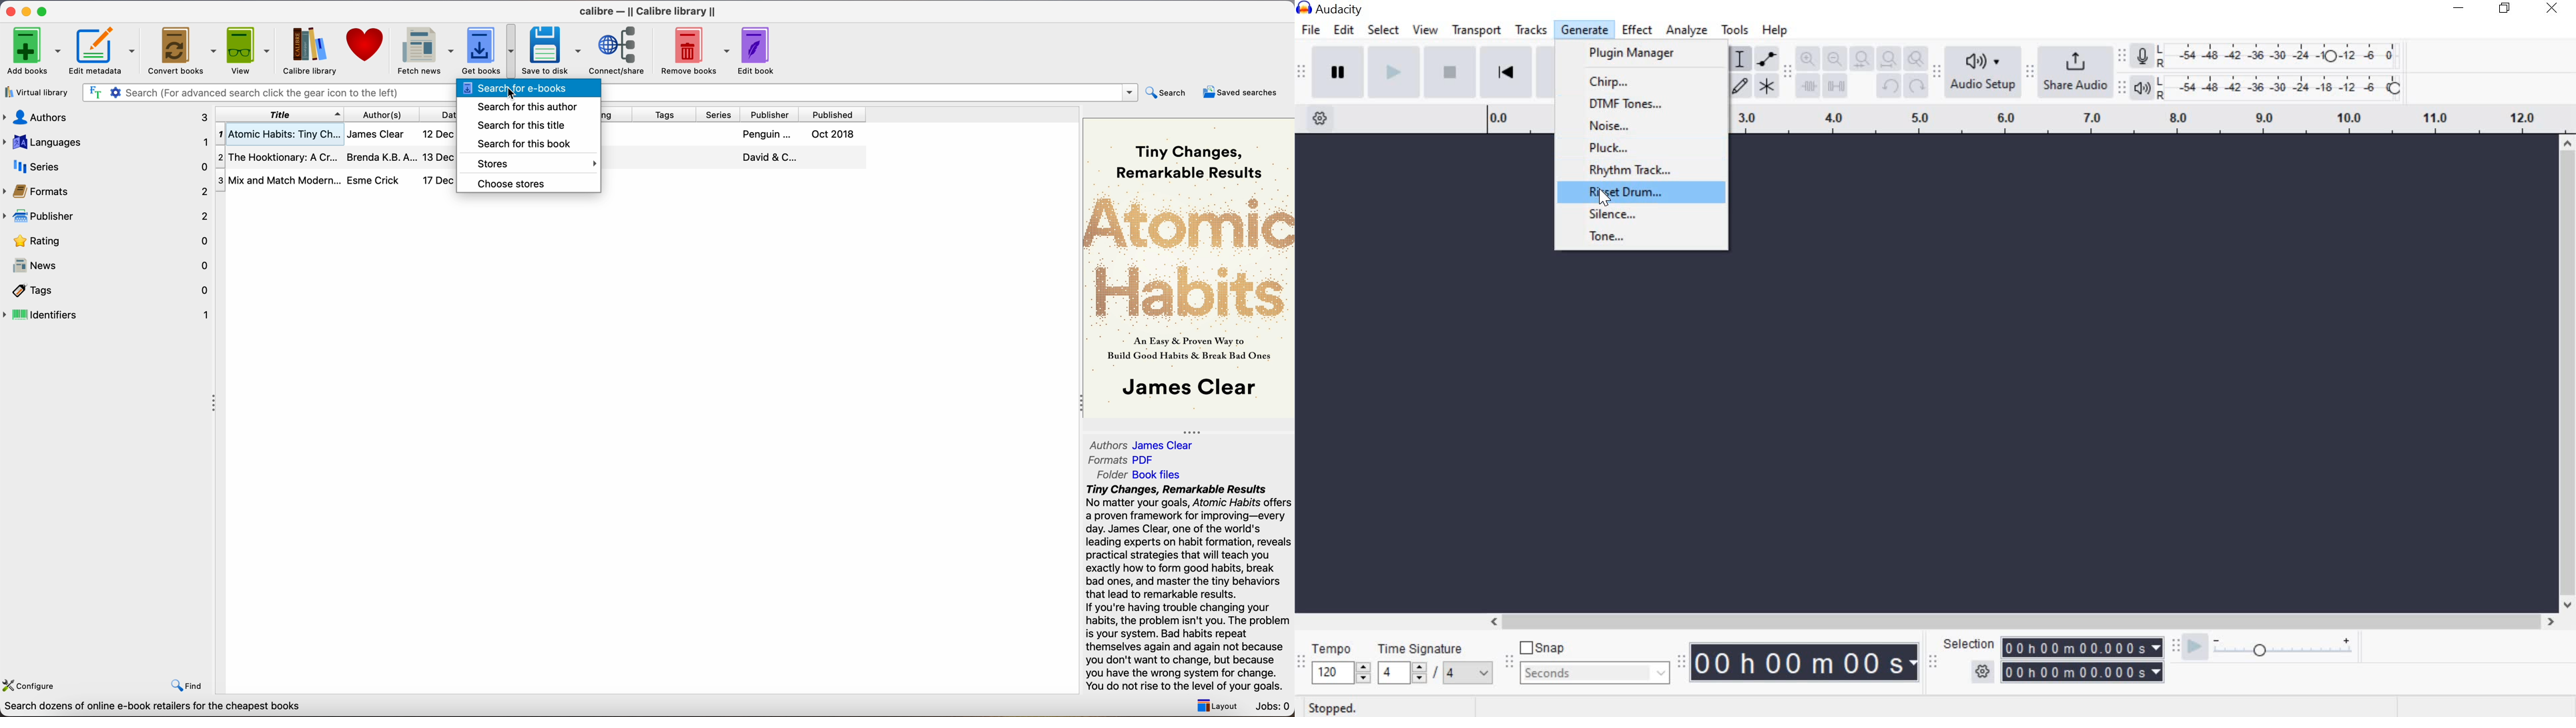 This screenshot has width=2576, height=728. Describe the element at coordinates (529, 89) in the screenshot. I see `click on search e-books` at that location.